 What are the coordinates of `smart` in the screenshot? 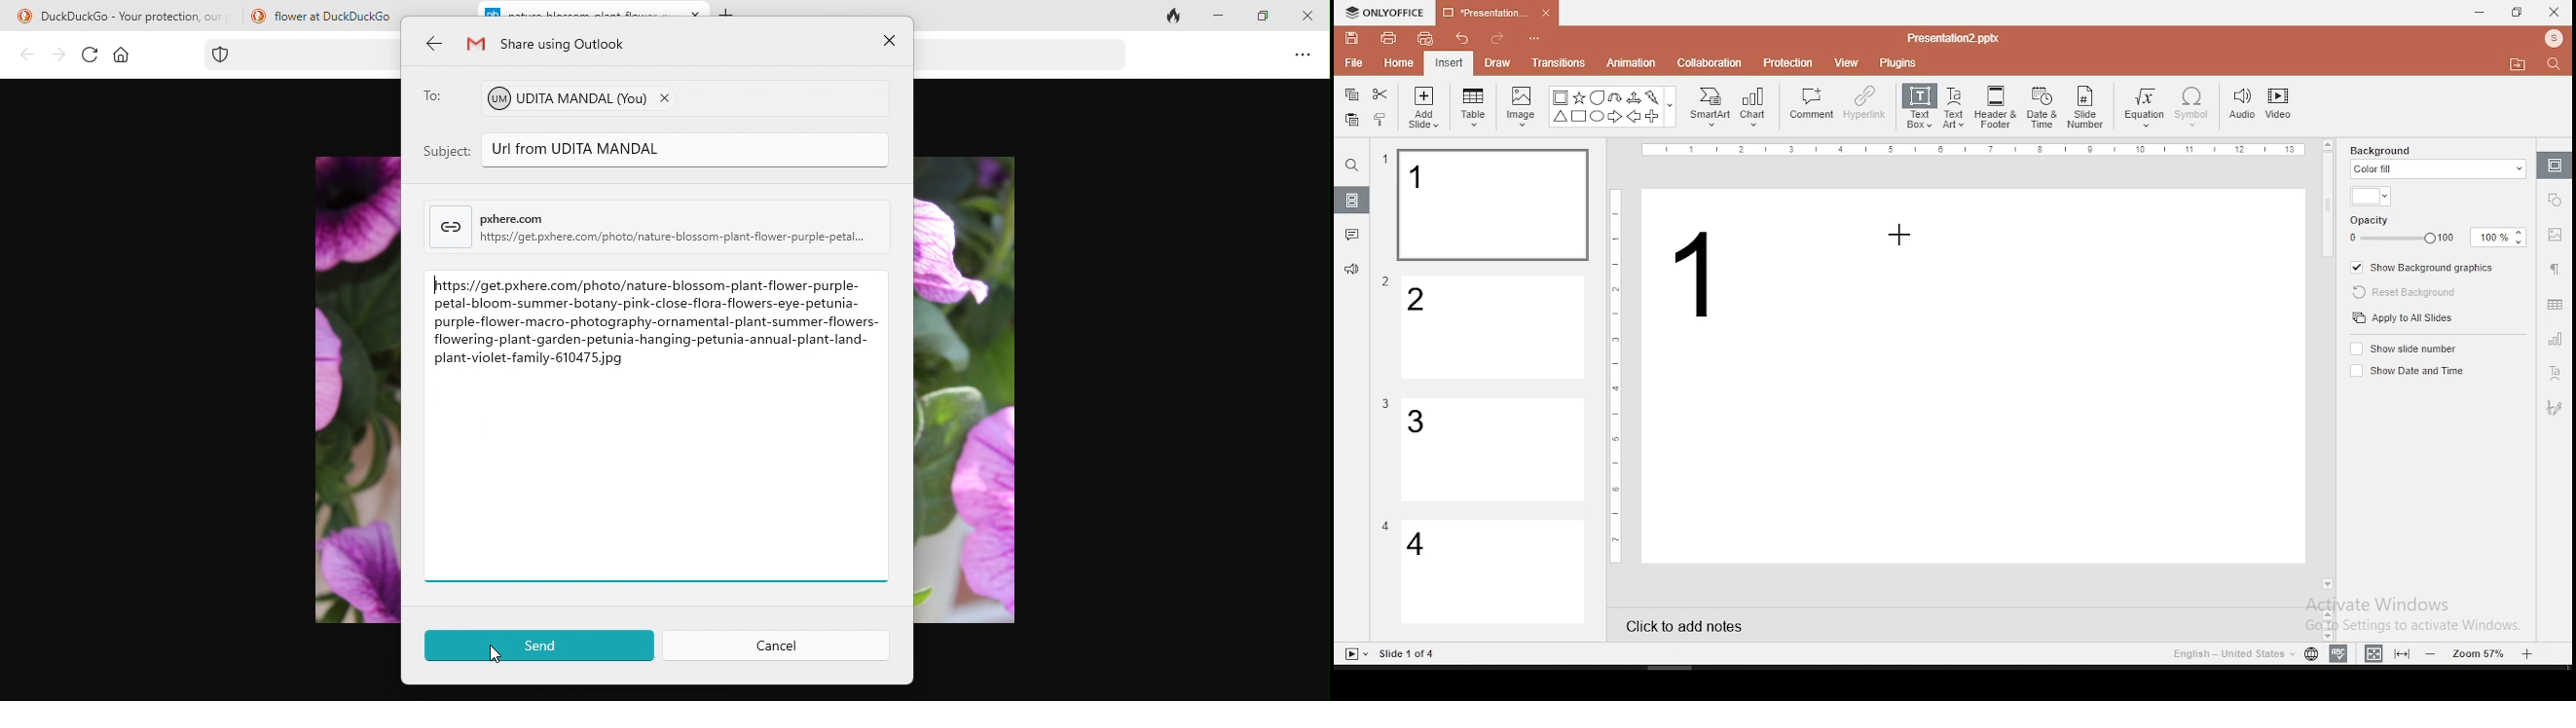 It's located at (1708, 107).